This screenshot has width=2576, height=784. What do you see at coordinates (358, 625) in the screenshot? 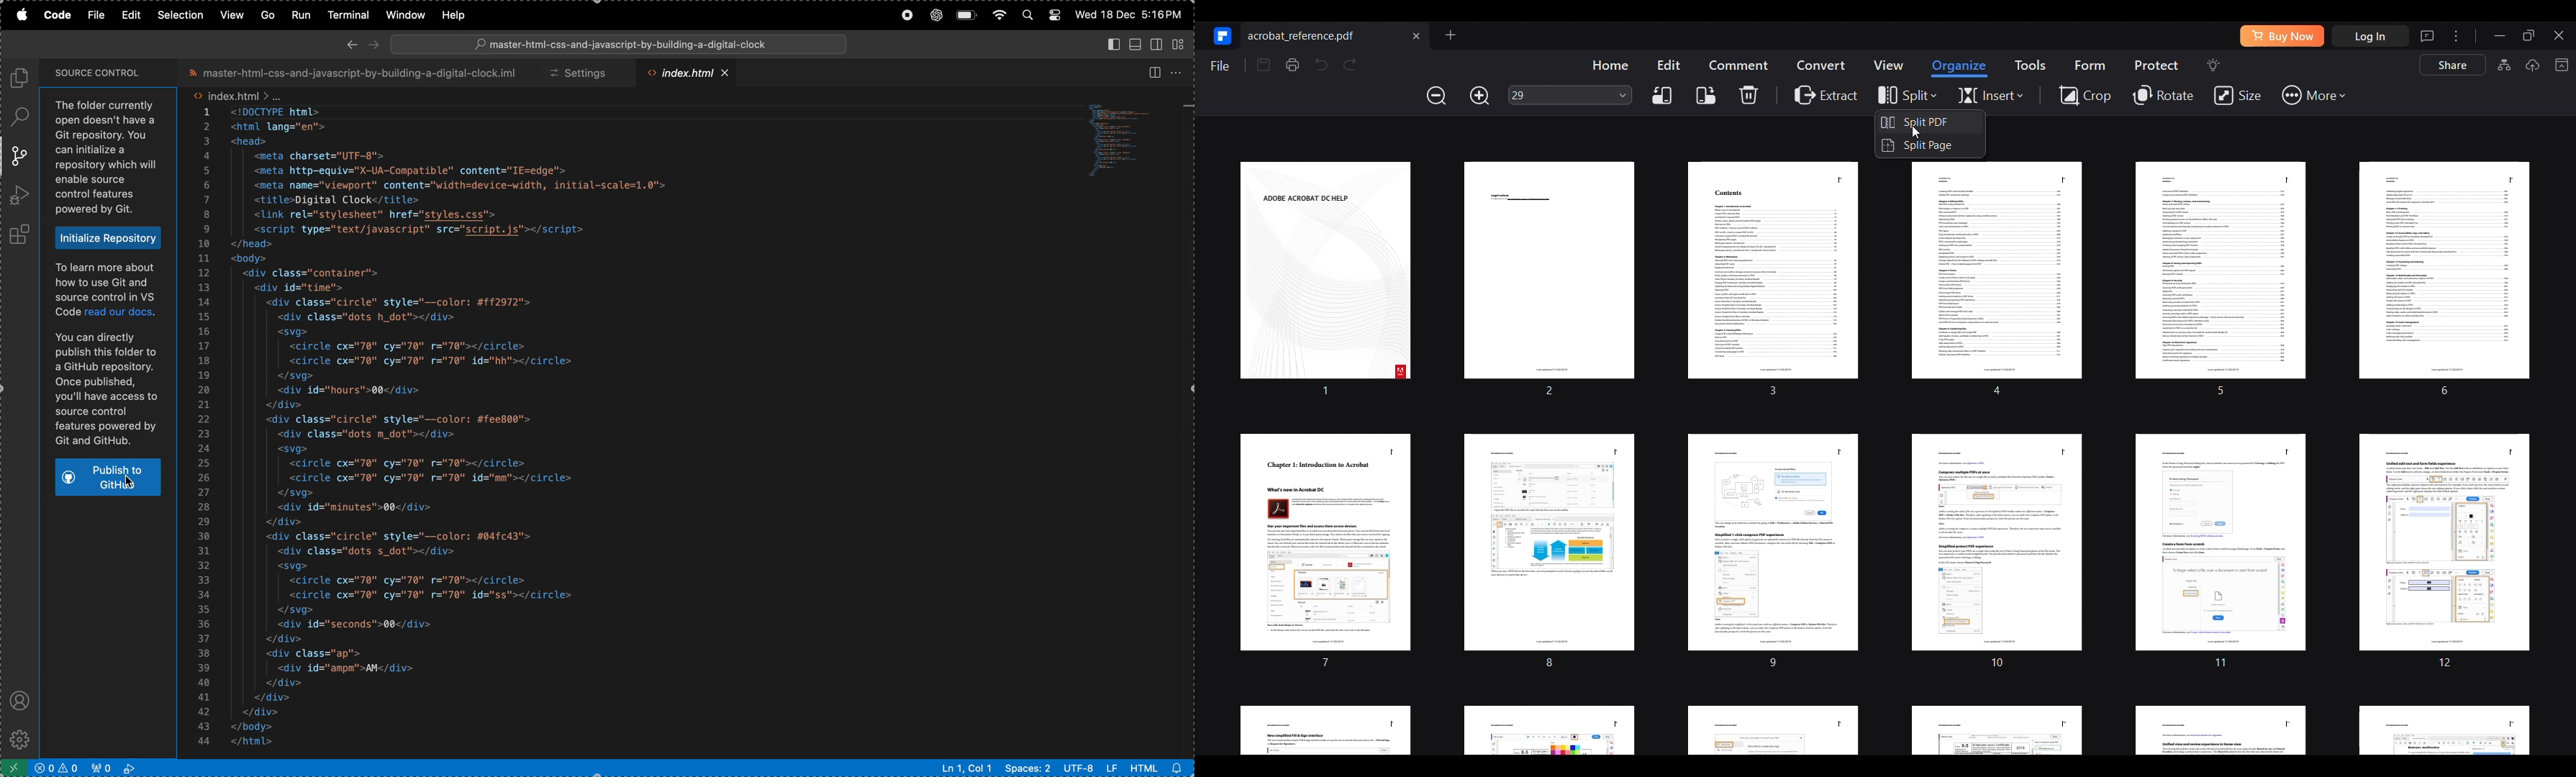
I see `<div id="seconds">00</div>` at bounding box center [358, 625].